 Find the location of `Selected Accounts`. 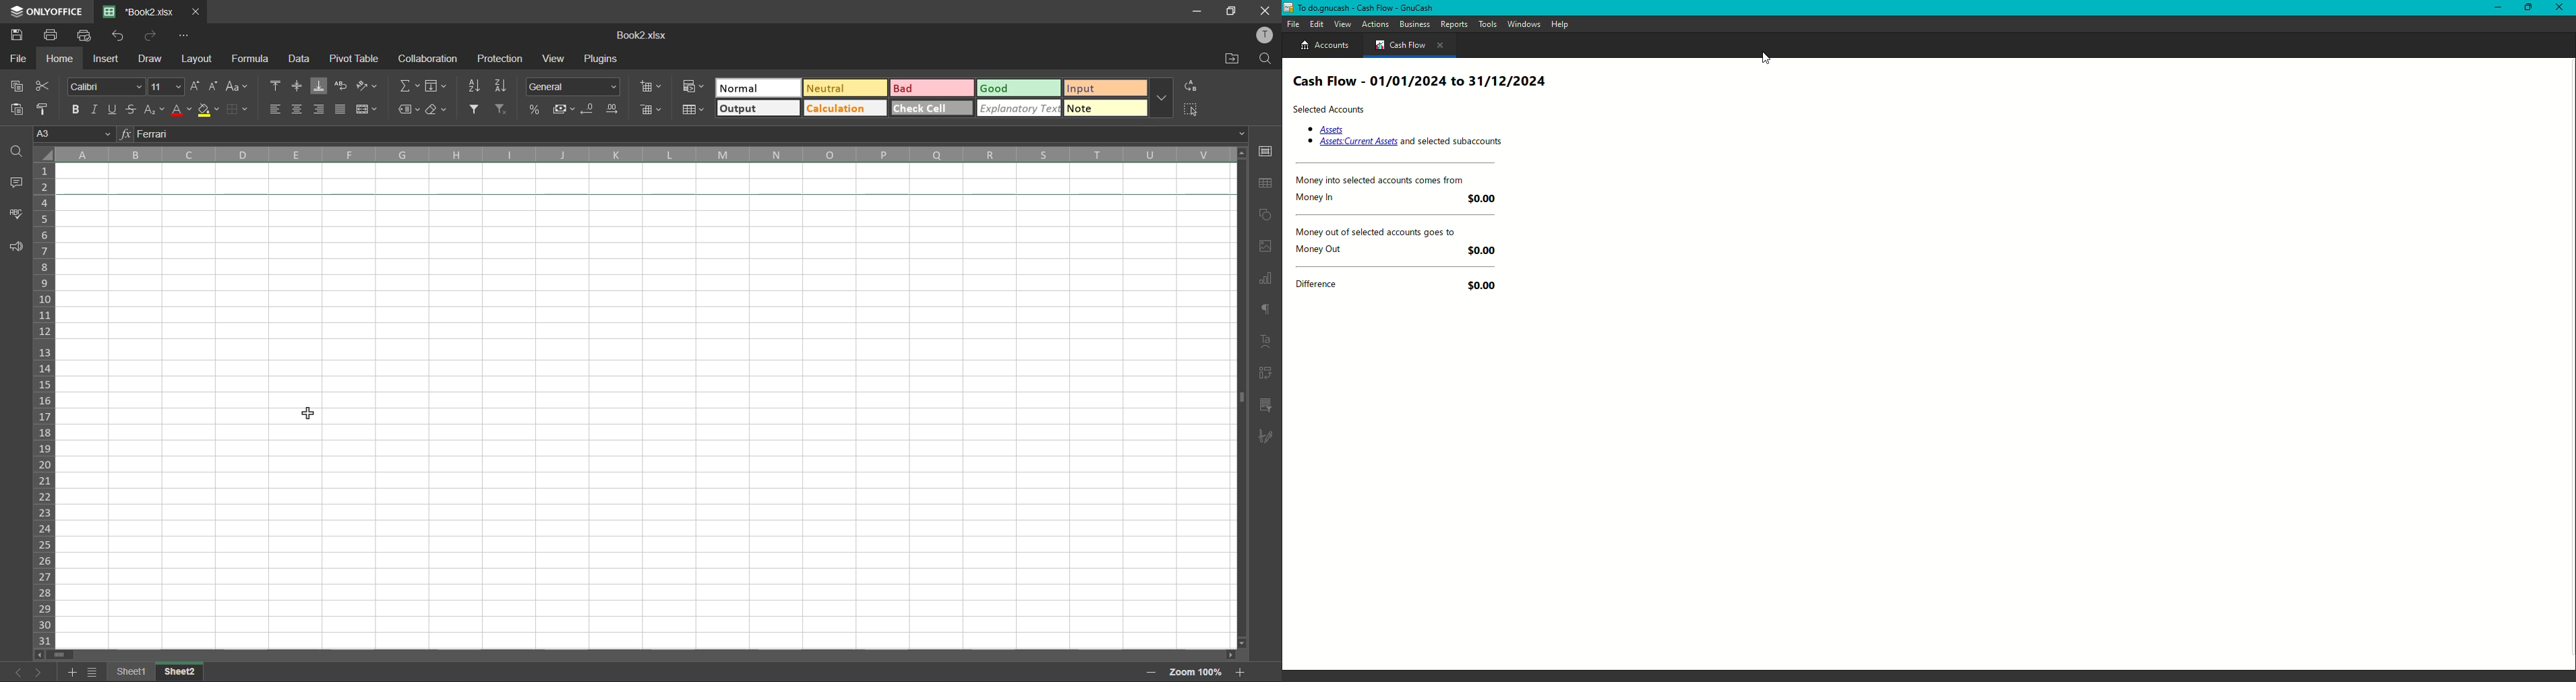

Selected Accounts is located at coordinates (1334, 111).